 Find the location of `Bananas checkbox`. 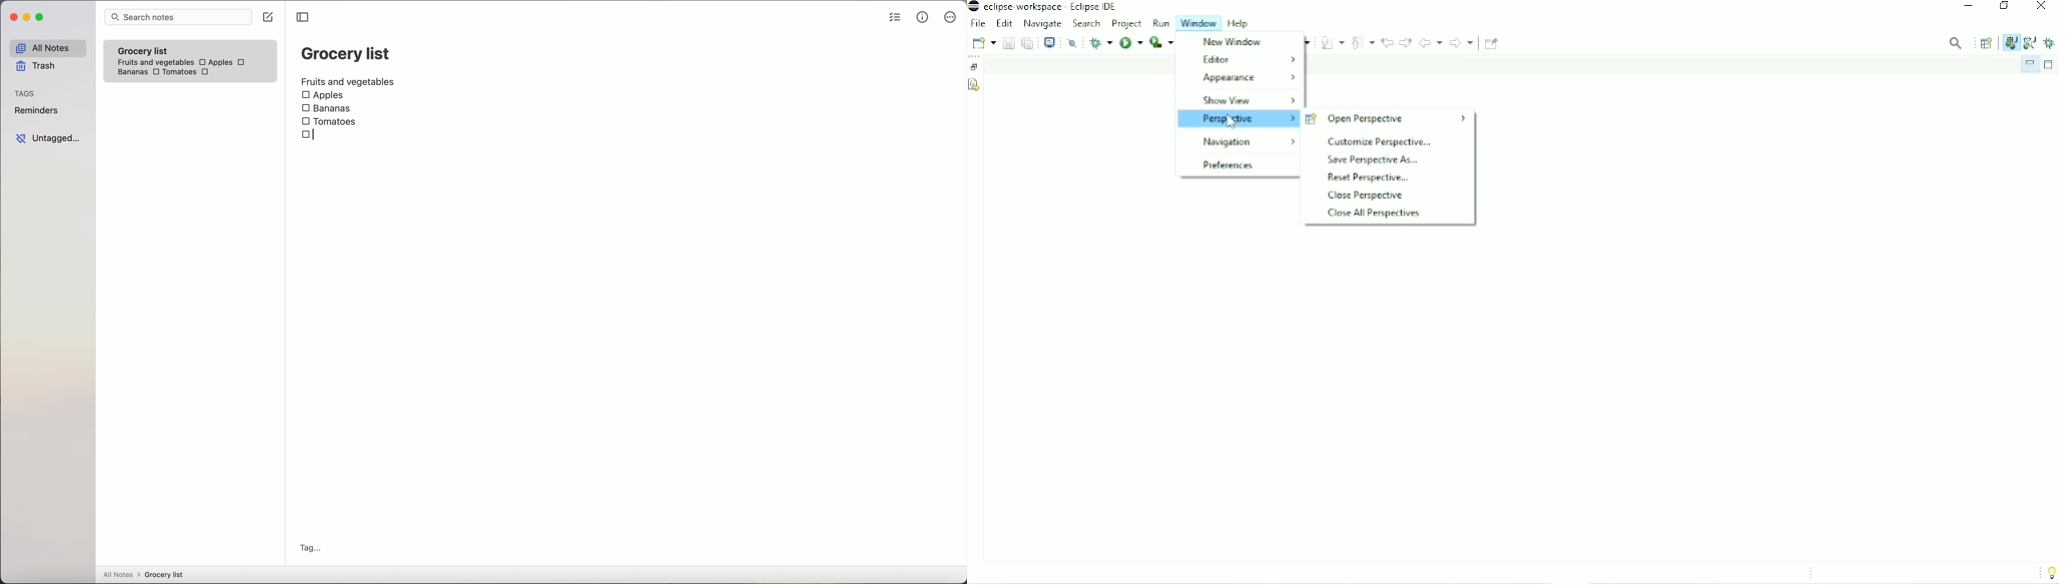

Bananas checkbox is located at coordinates (328, 107).